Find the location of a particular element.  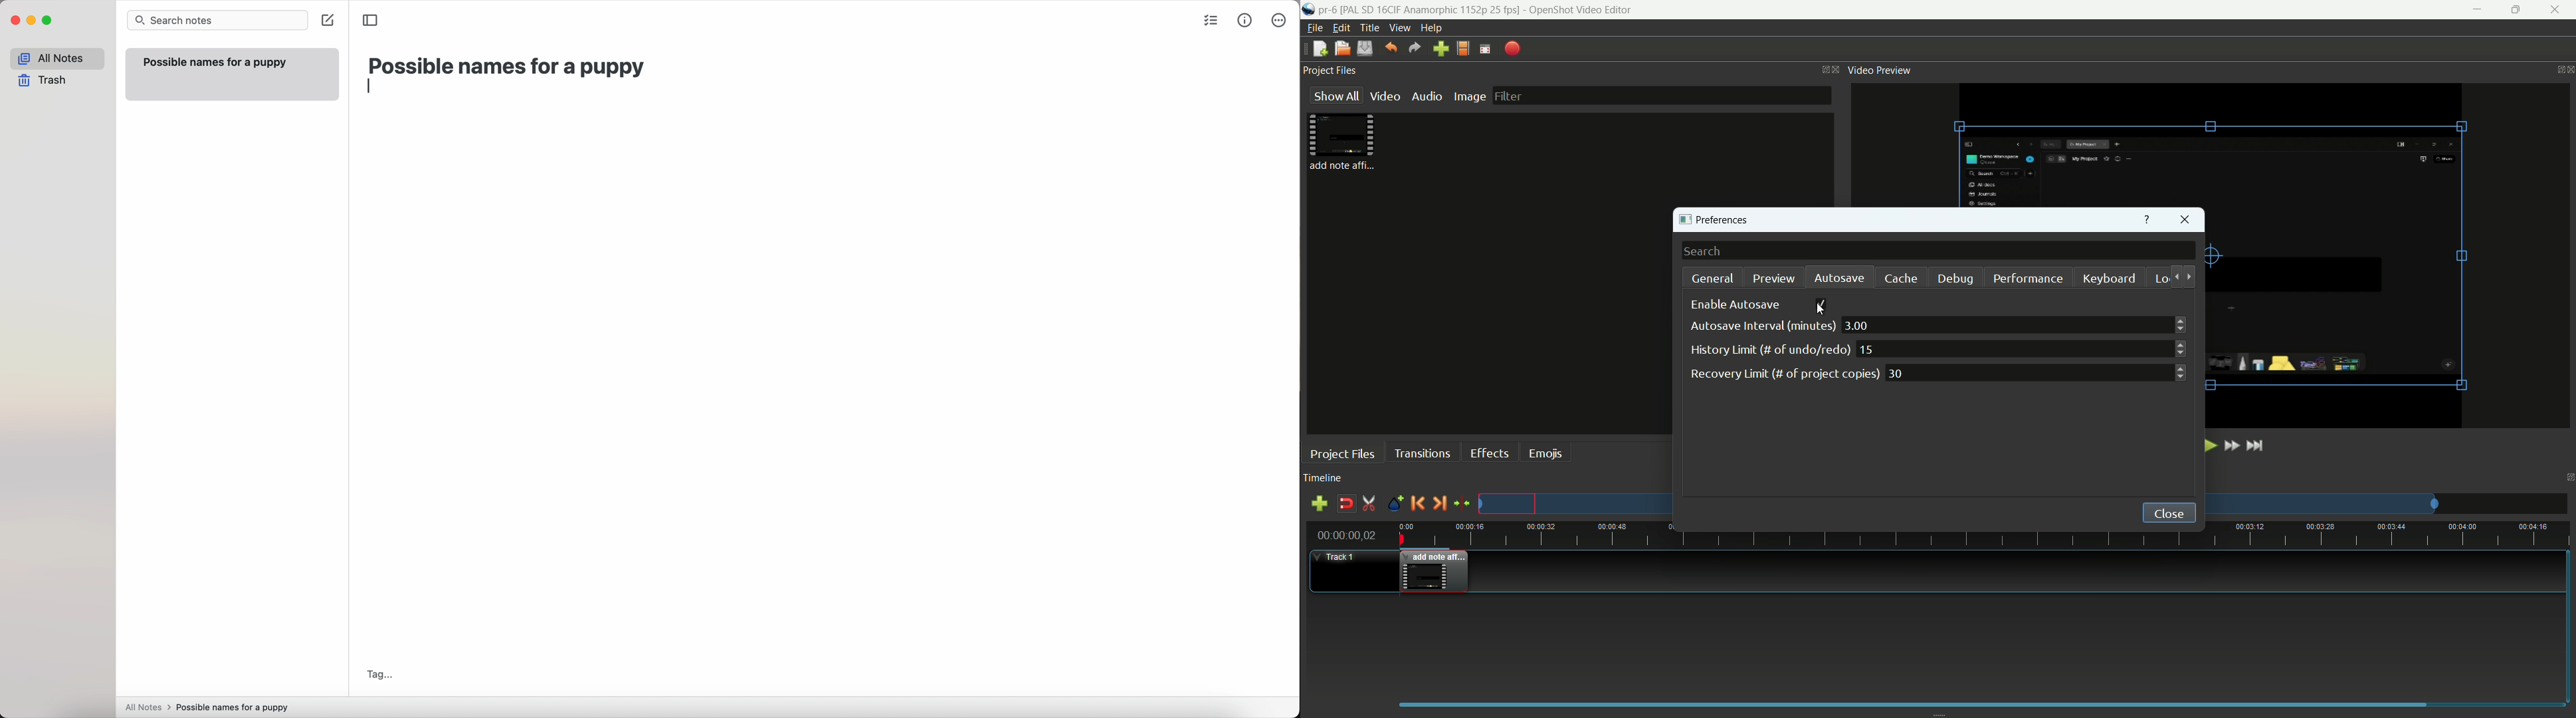

3.00 is located at coordinates (2015, 324).